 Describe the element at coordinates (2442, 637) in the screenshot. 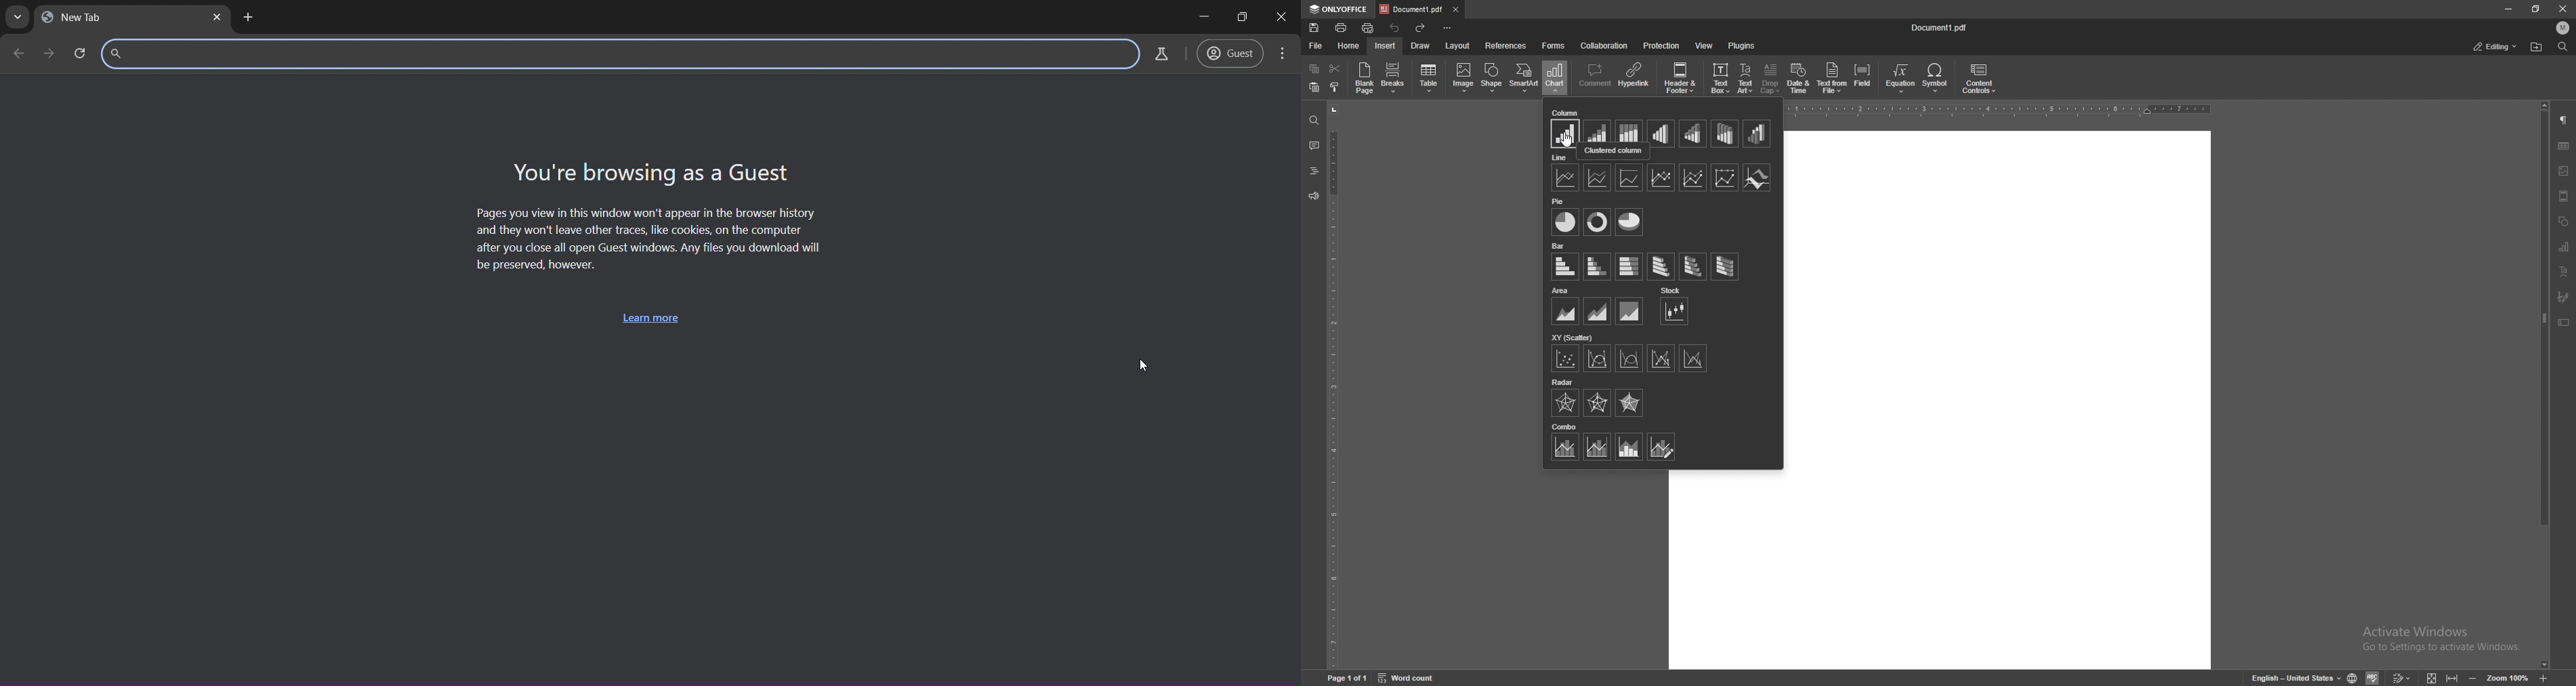

I see `Activate windows` at that location.